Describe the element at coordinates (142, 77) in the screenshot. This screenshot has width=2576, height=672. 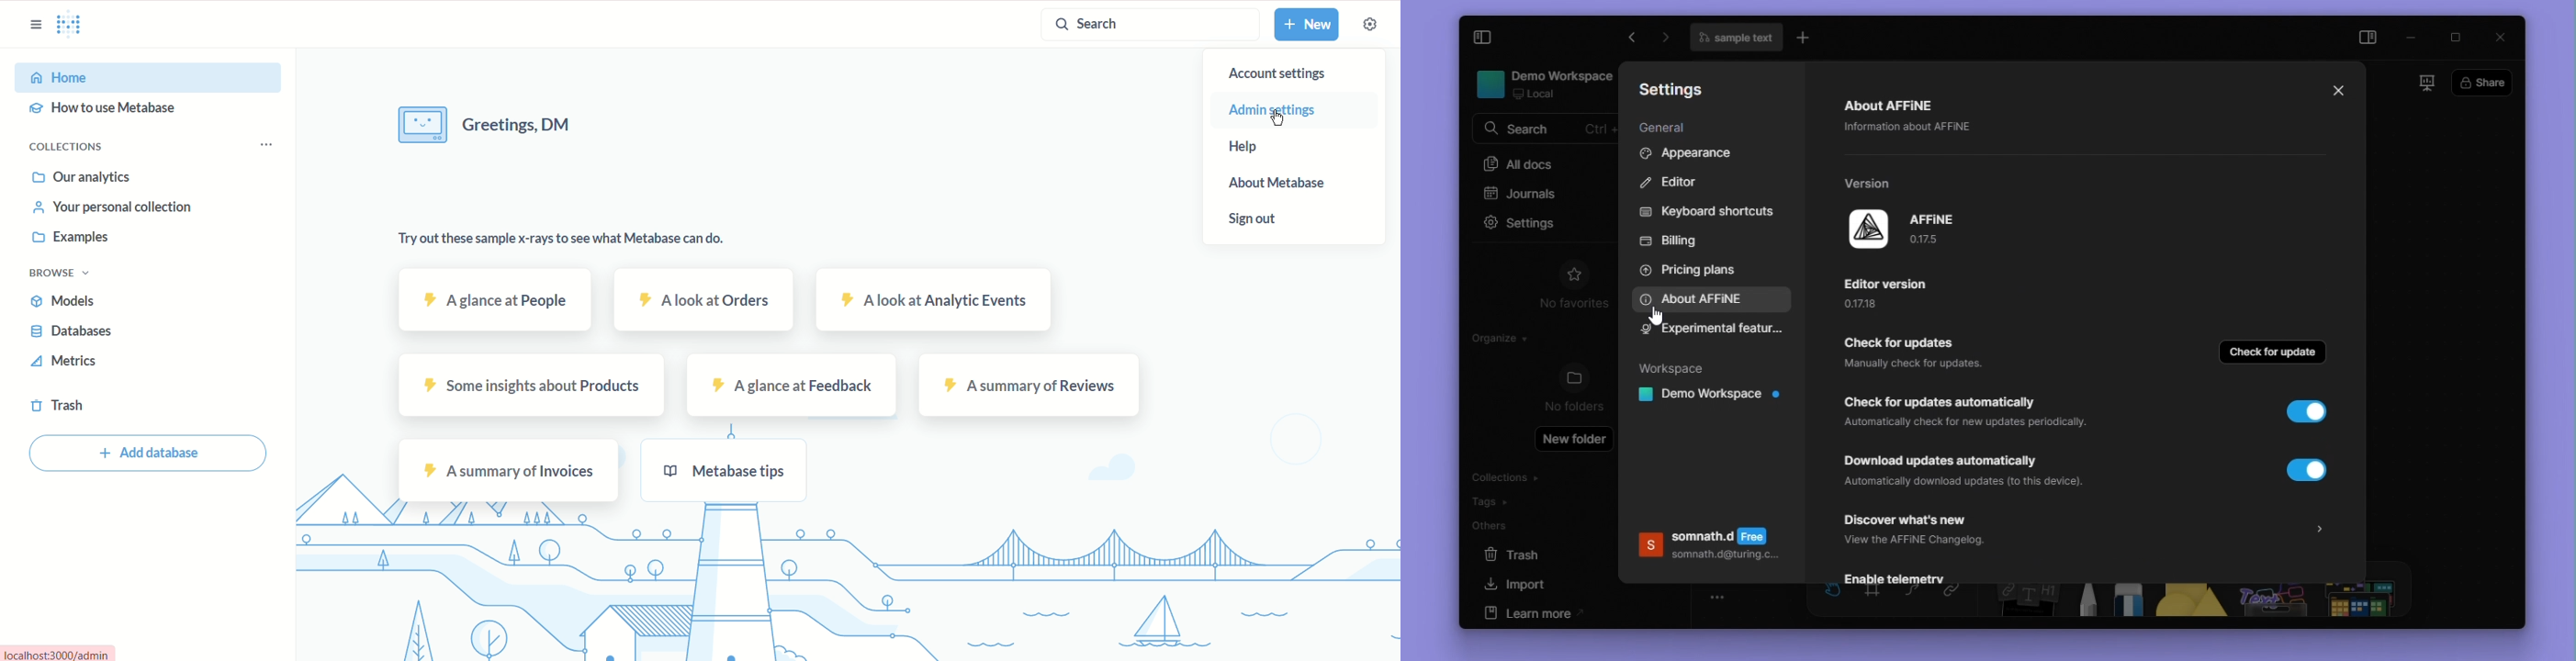
I see `Home` at that location.